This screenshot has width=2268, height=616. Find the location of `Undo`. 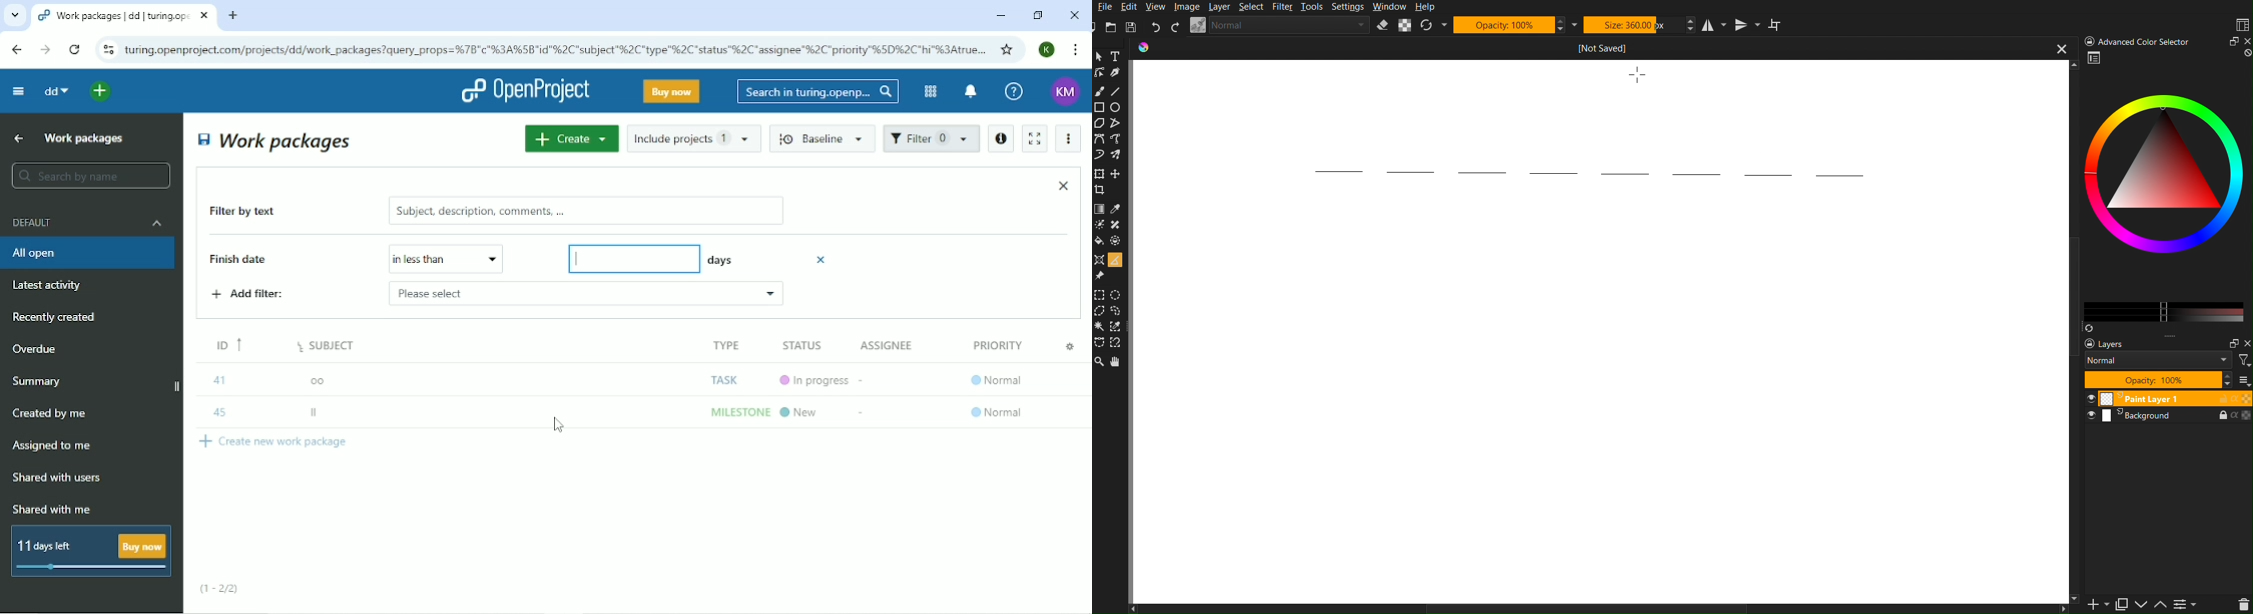

Undo is located at coordinates (1156, 27).